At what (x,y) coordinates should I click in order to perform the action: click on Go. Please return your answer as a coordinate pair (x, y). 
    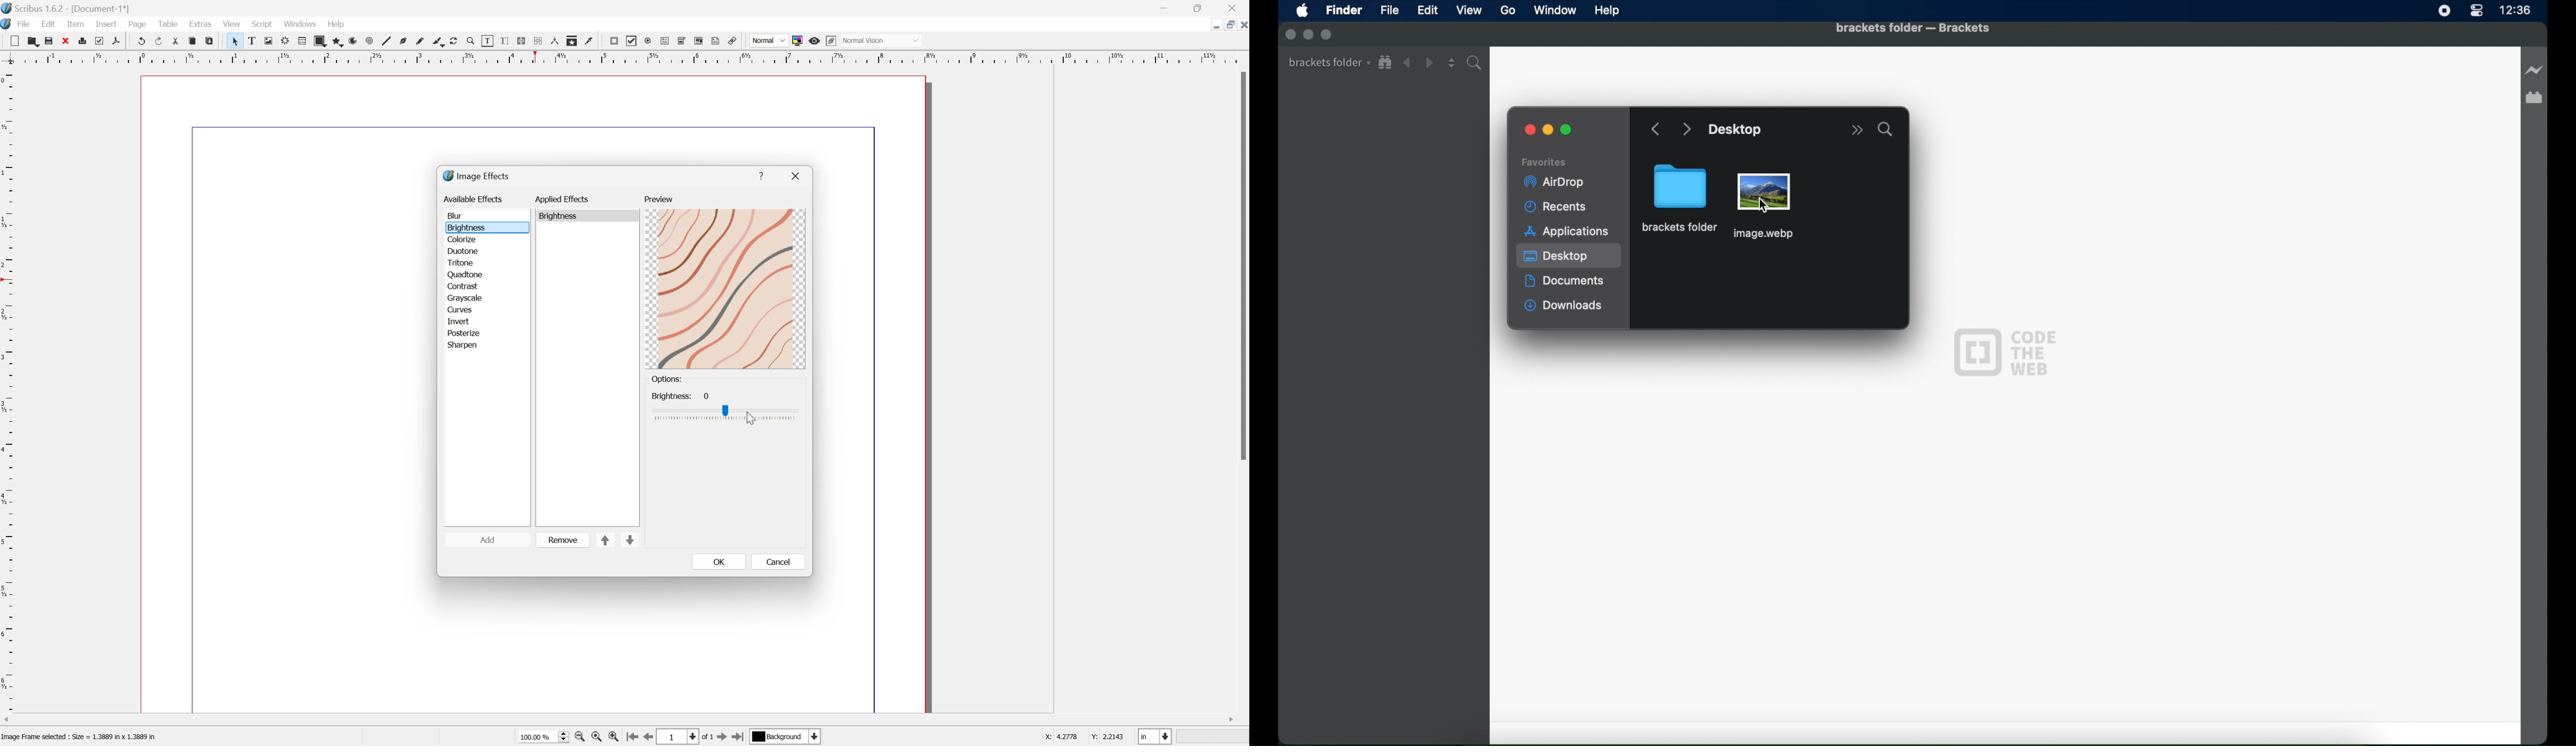
    Looking at the image, I should click on (1508, 10).